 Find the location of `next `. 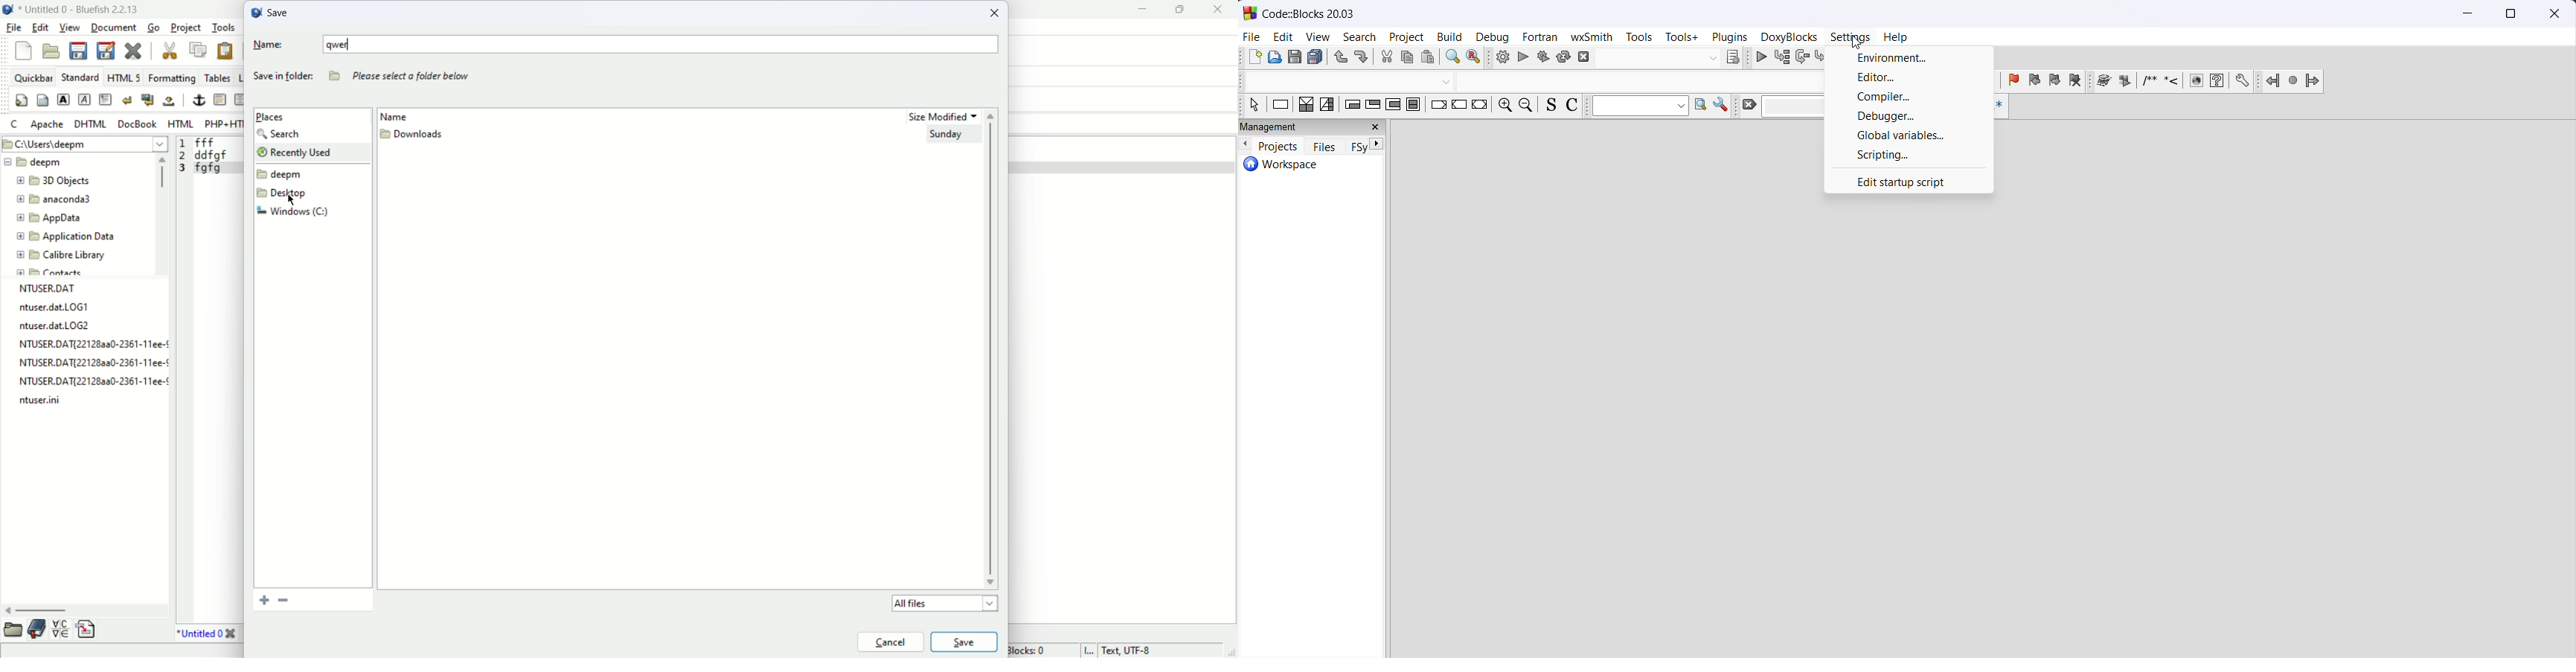

next  is located at coordinates (1377, 144).